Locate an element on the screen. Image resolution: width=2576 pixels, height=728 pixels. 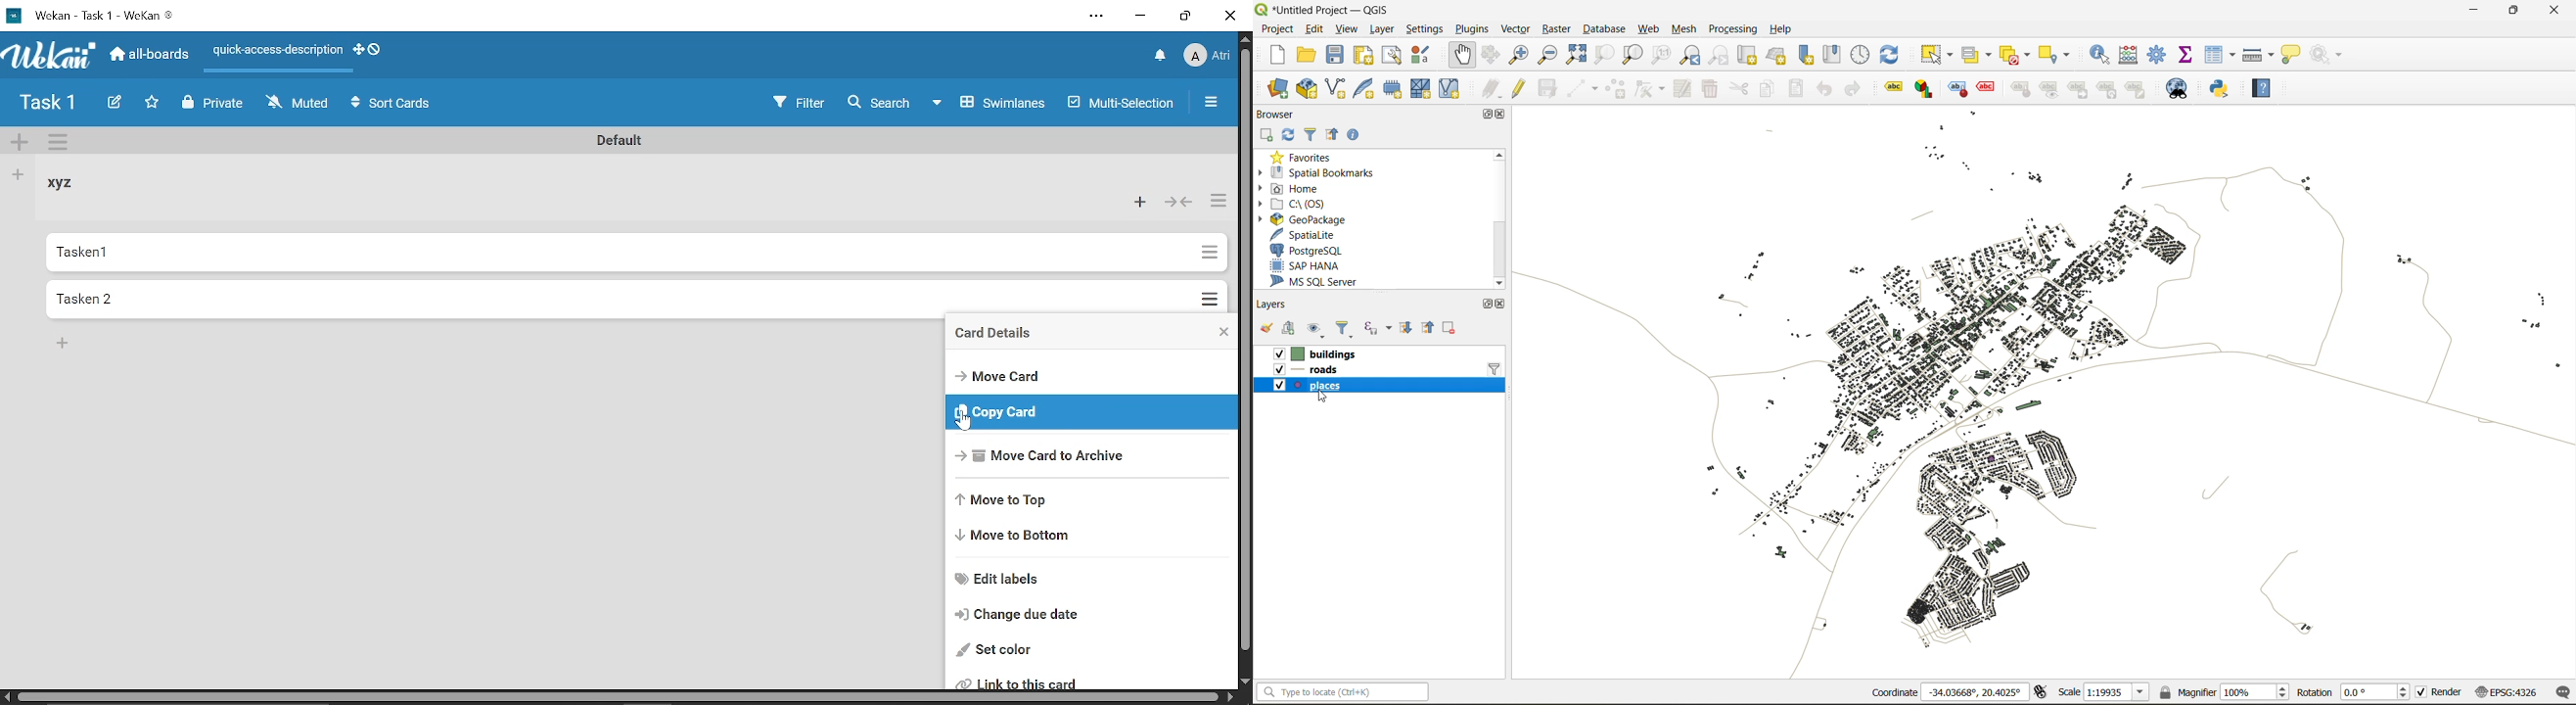
favorites is located at coordinates (1307, 157).